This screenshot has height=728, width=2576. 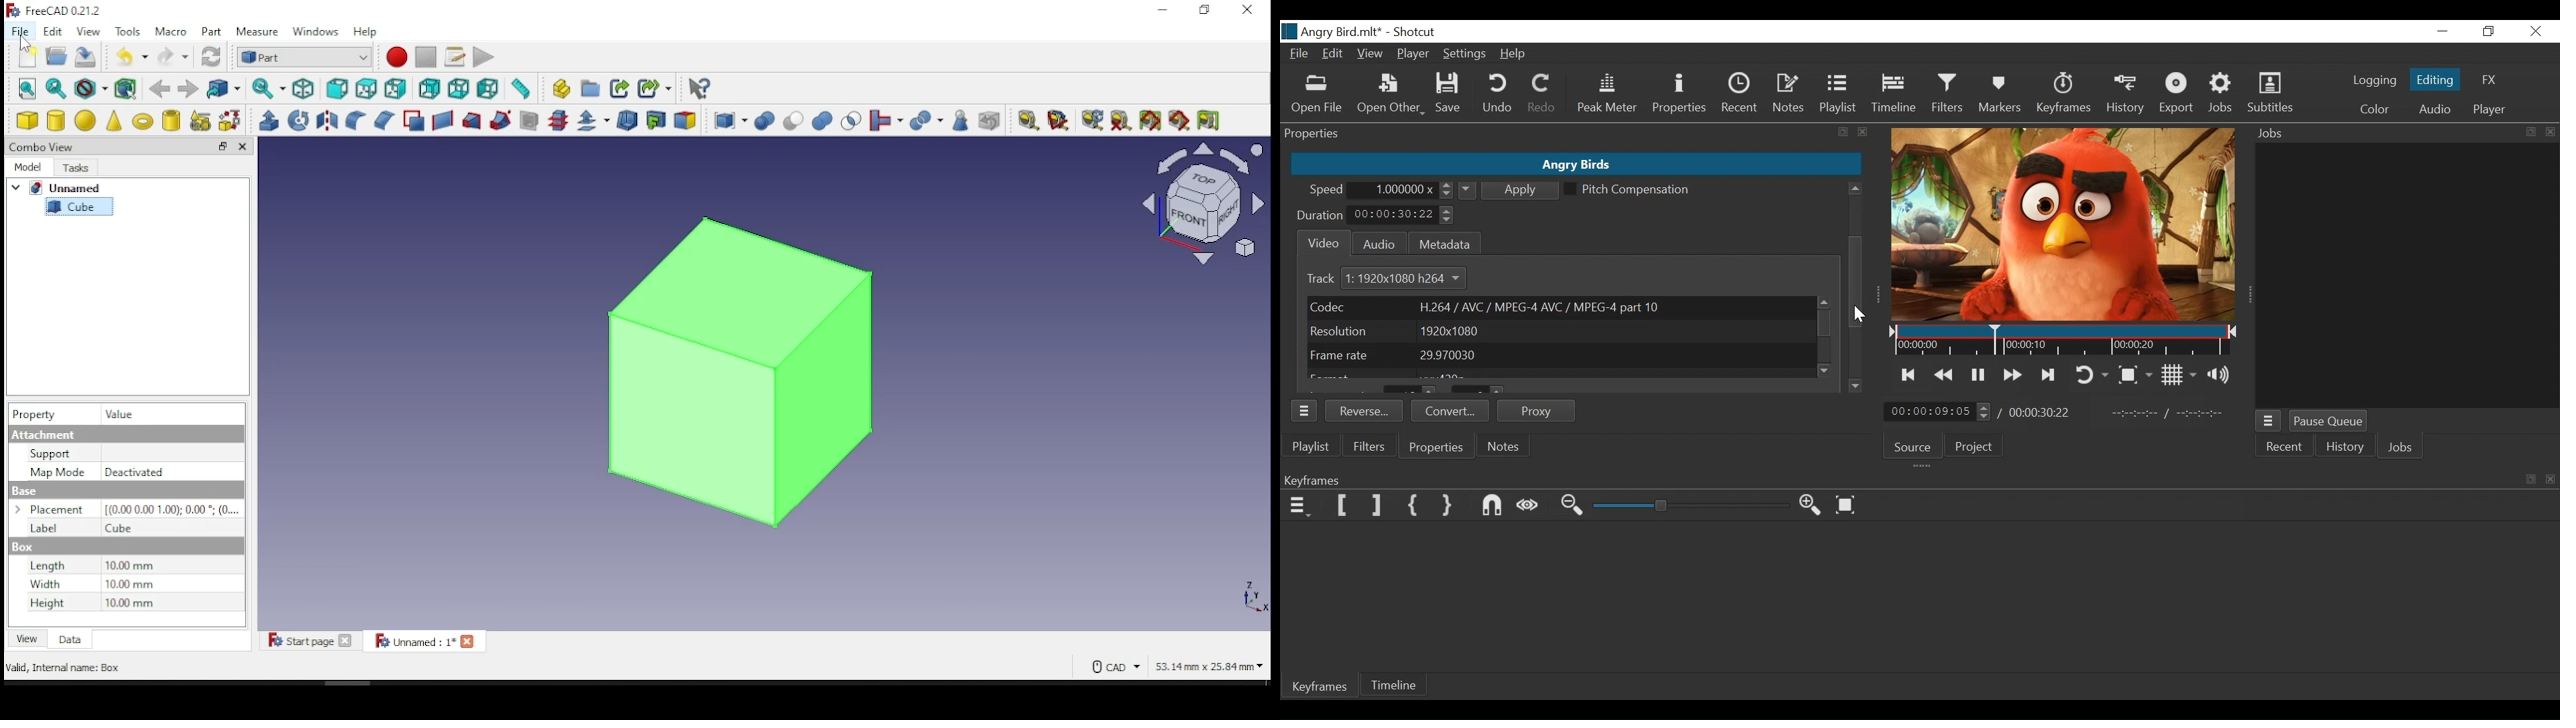 I want to click on Open File, so click(x=1315, y=95).